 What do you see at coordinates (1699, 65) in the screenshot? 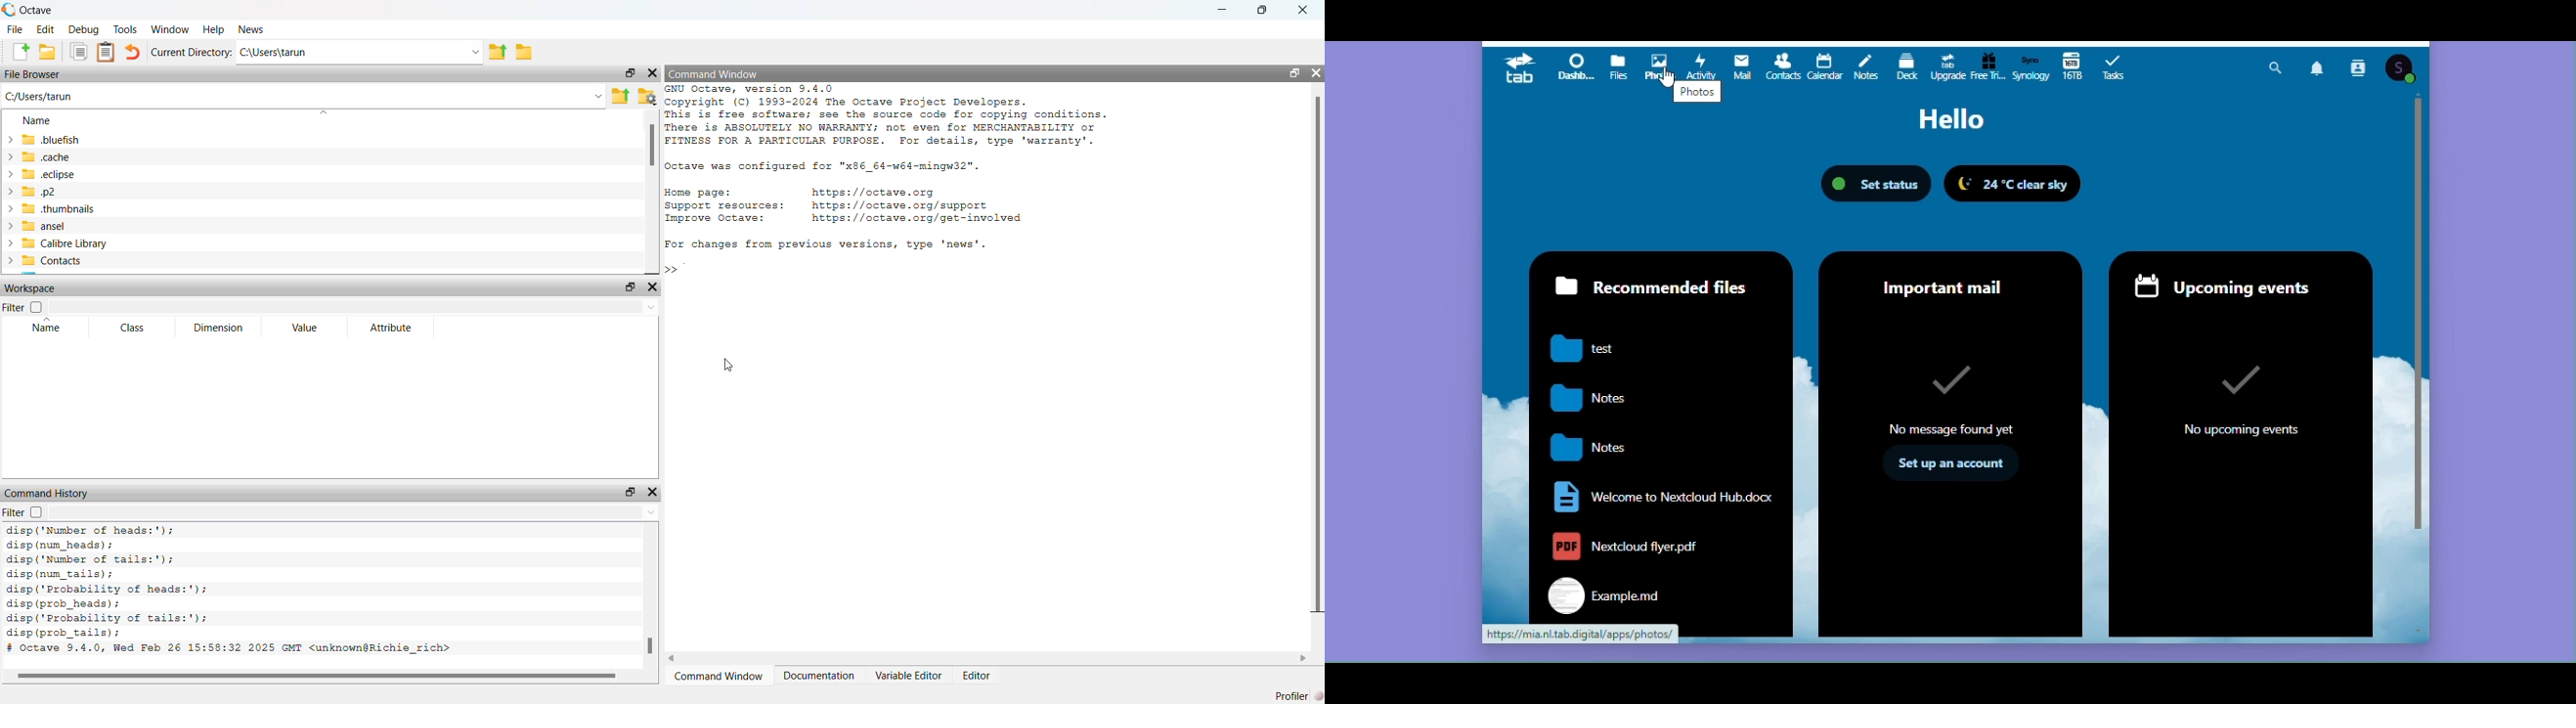
I see `Activity` at bounding box center [1699, 65].